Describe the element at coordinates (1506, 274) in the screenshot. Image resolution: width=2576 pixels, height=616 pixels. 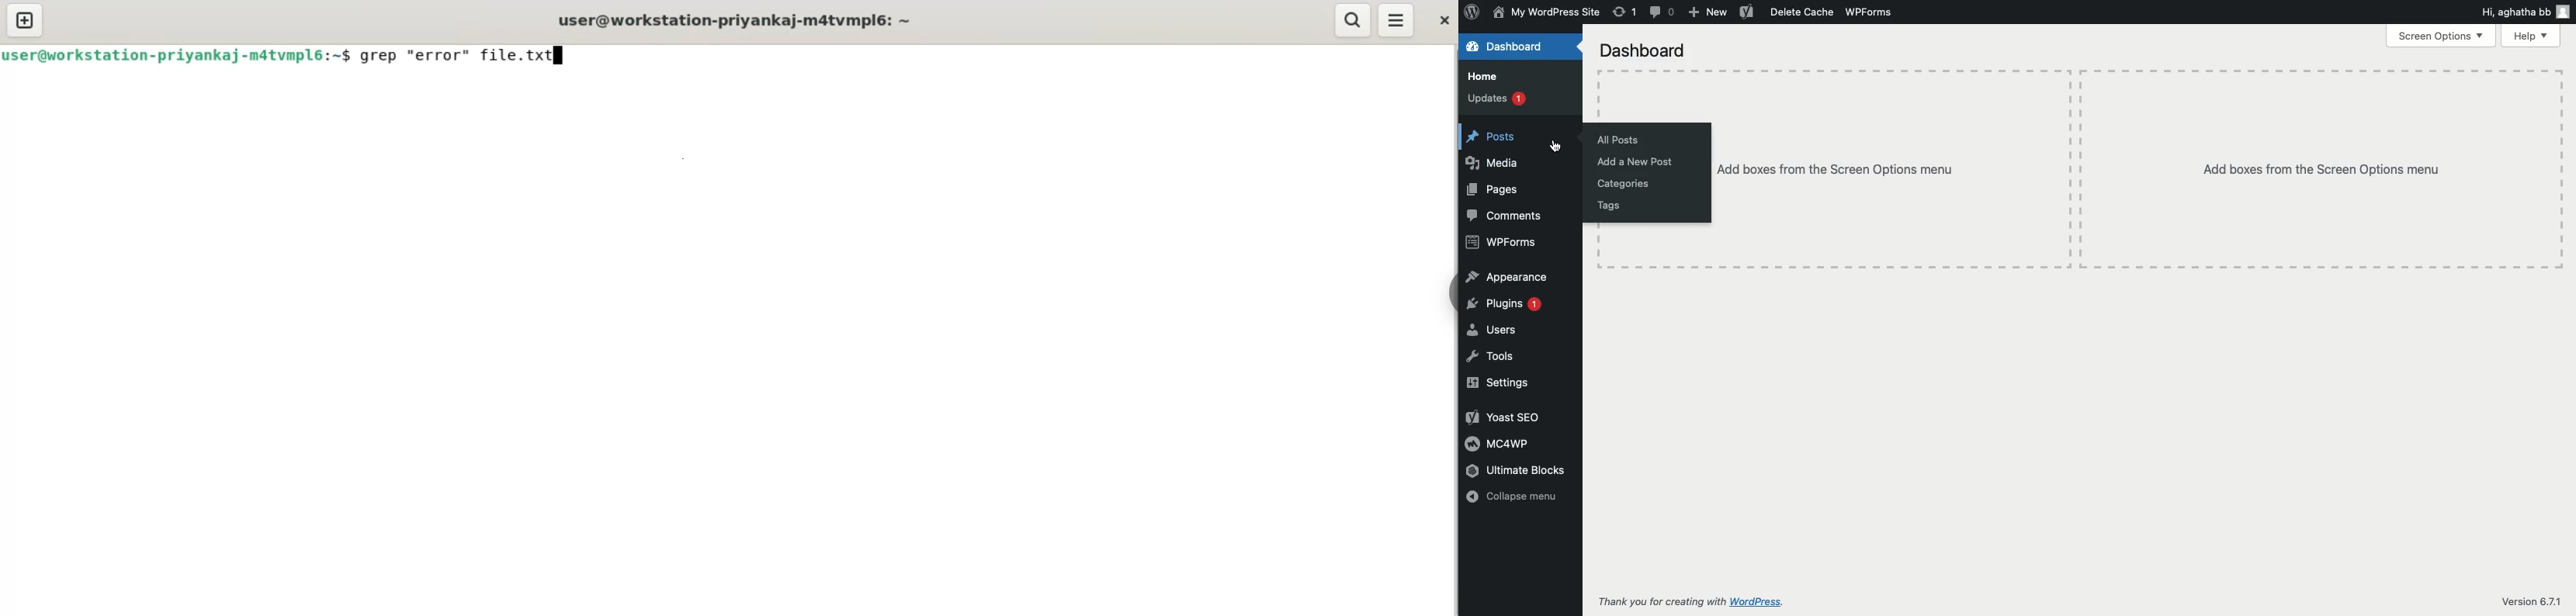
I see `Appearance` at that location.